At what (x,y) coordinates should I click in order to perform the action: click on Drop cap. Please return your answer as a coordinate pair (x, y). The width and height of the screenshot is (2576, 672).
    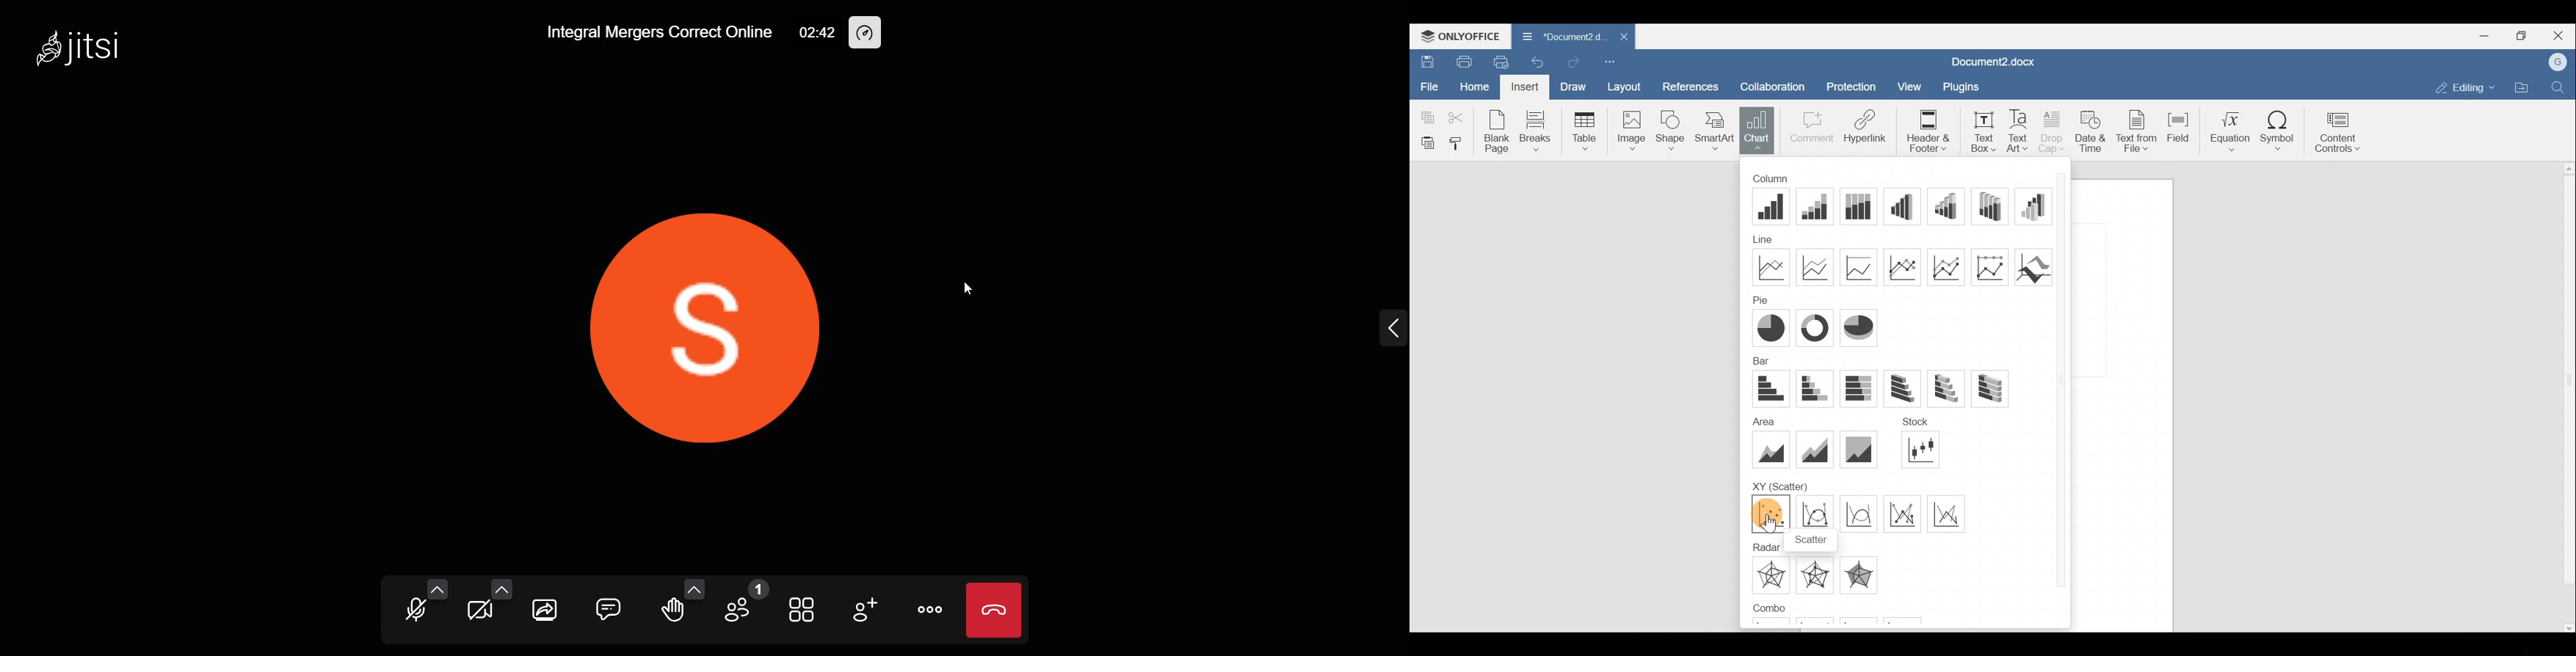
    Looking at the image, I should click on (2052, 130).